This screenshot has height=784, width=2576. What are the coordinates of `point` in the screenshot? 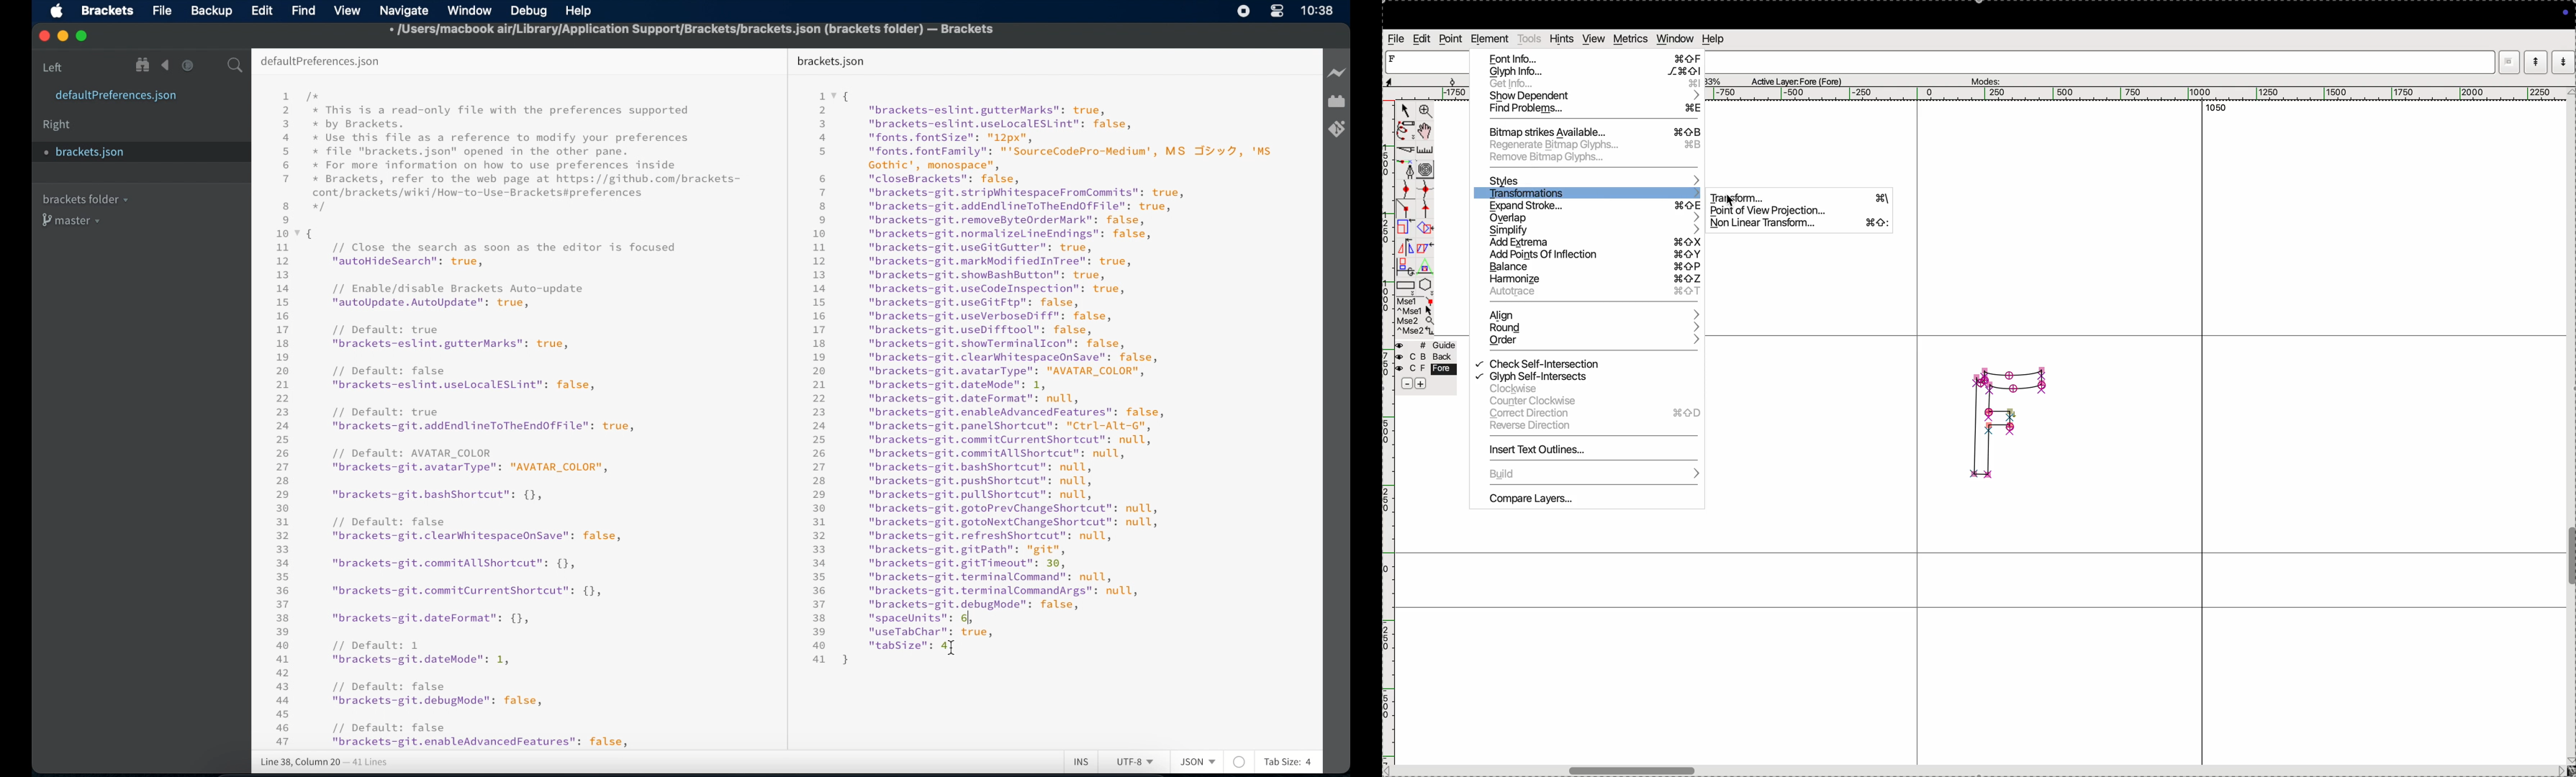 It's located at (1450, 40).